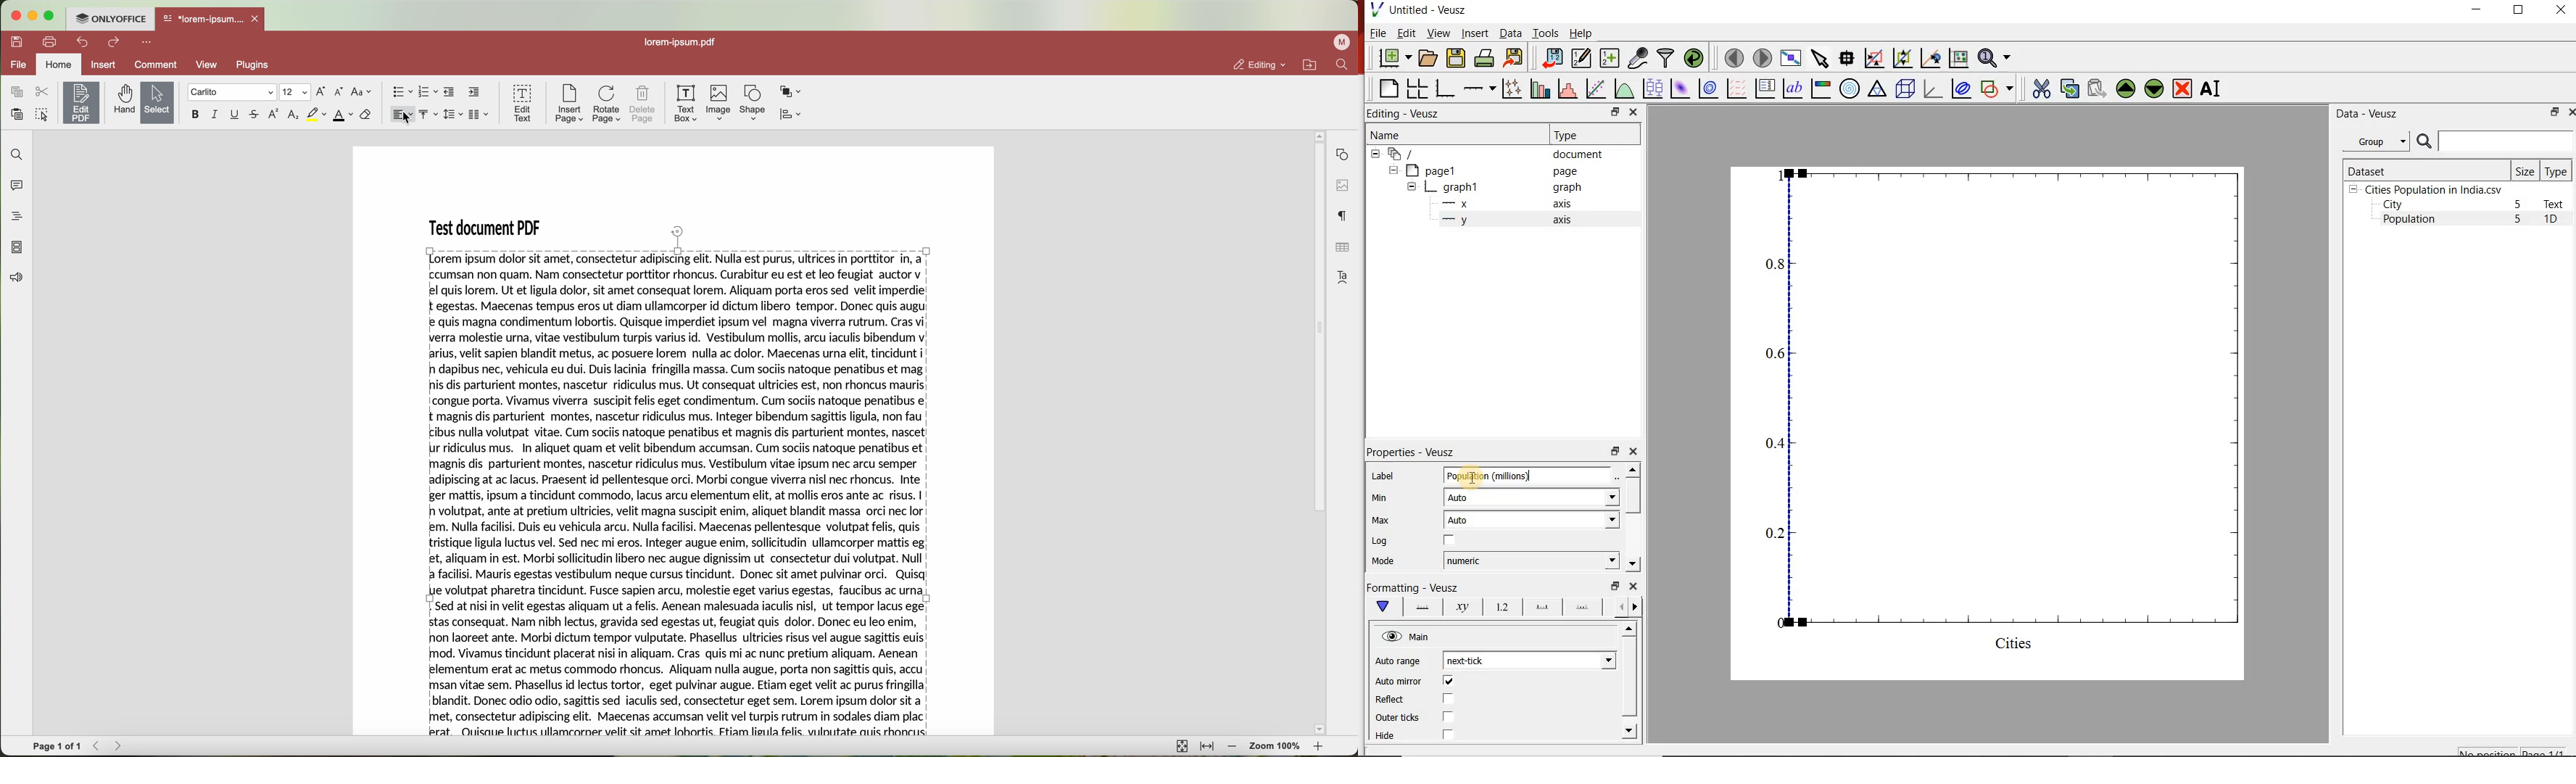  I want to click on file, so click(17, 63).